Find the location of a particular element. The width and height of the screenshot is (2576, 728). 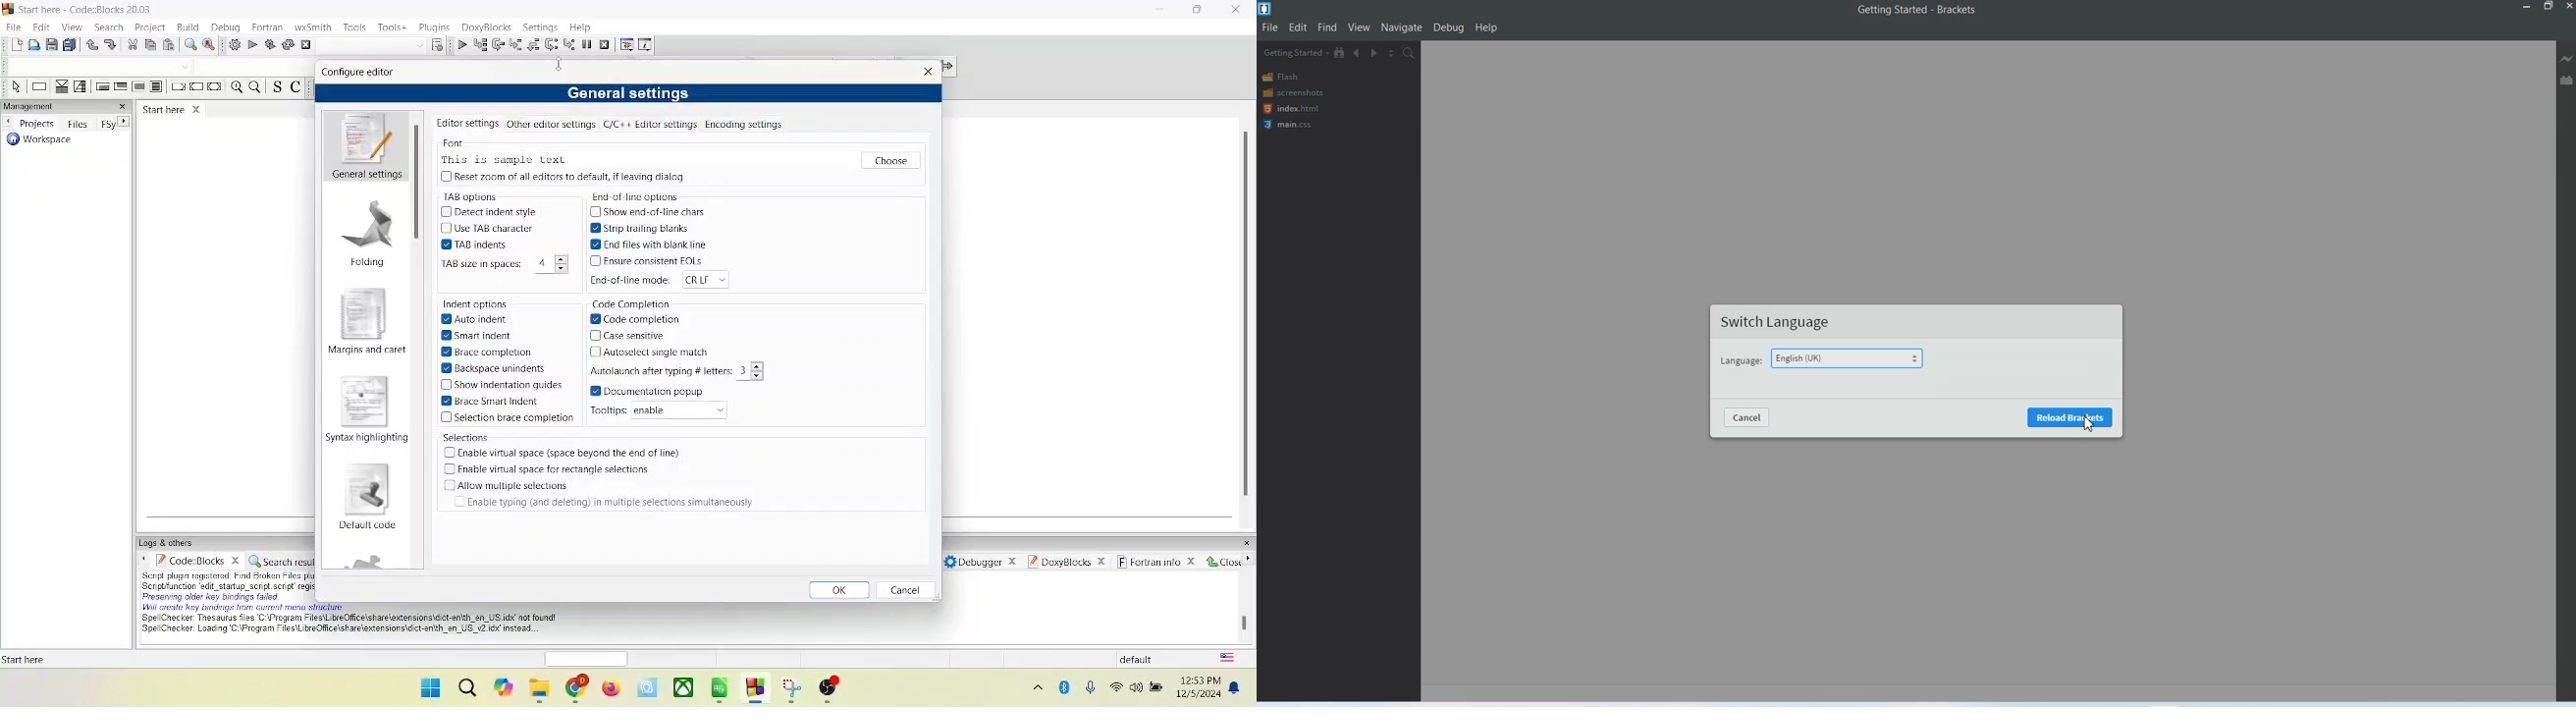

ensure consistent EOLs is located at coordinates (648, 260).